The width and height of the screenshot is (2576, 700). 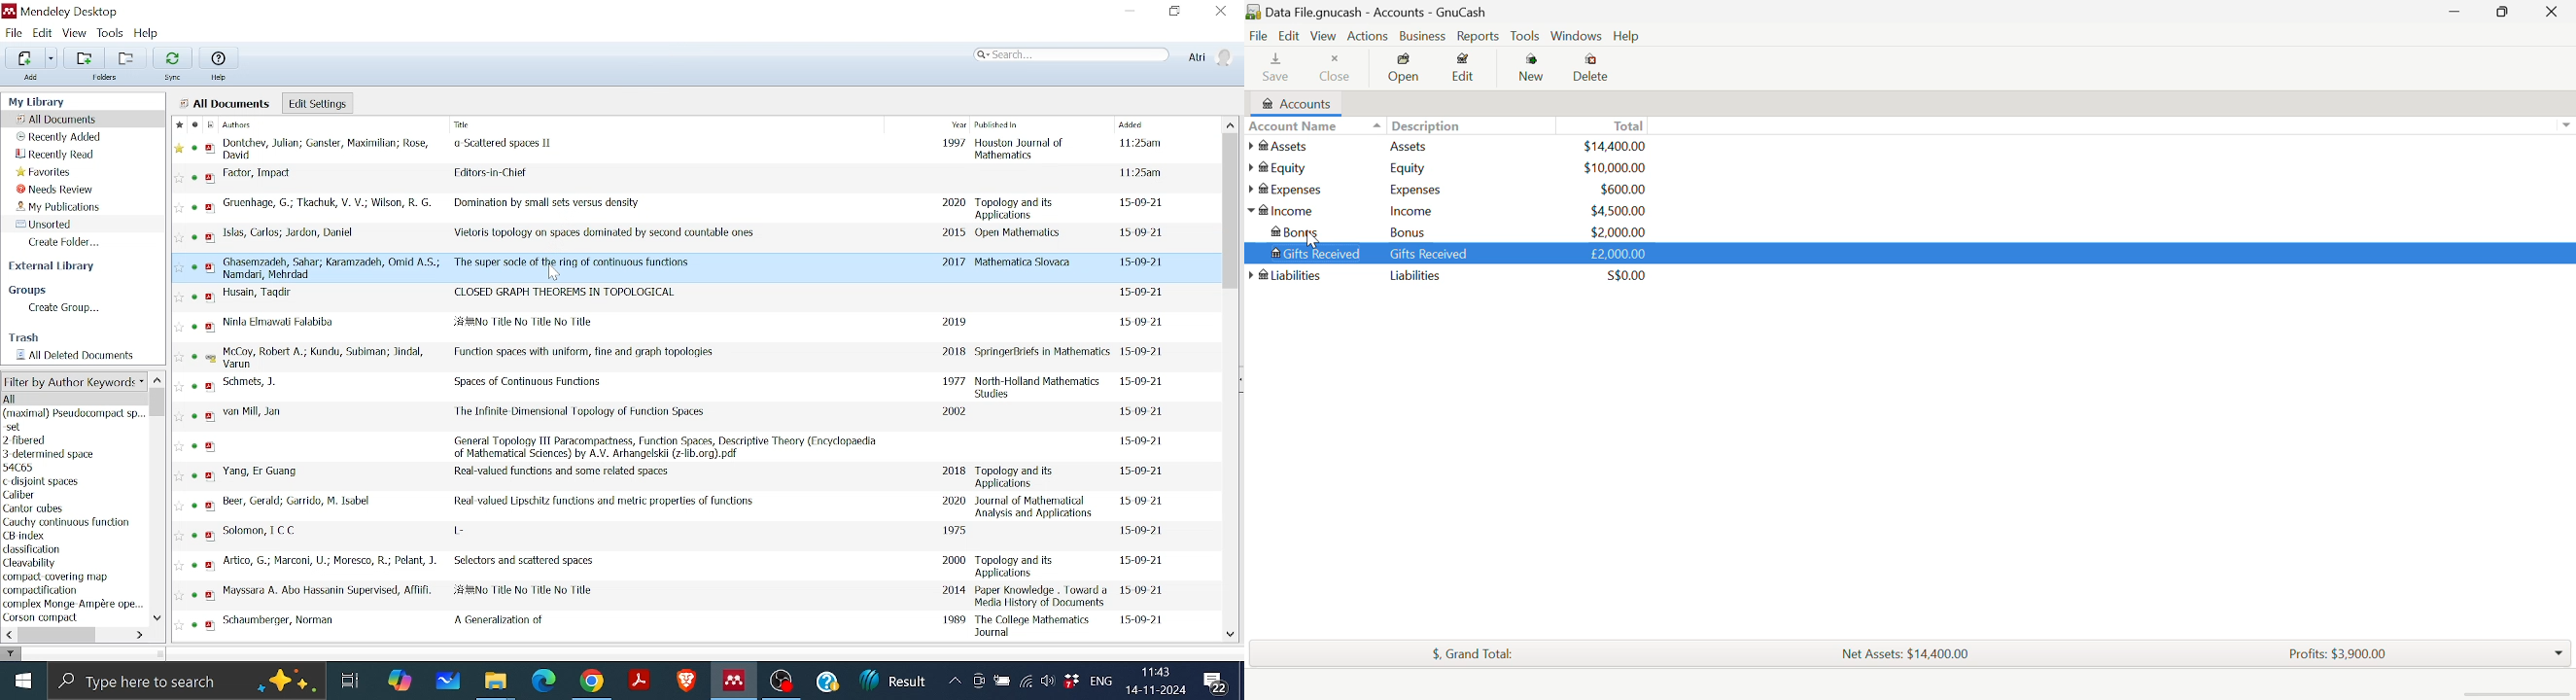 What do you see at coordinates (158, 379) in the screenshot?
I see `Move up in author keyword` at bounding box center [158, 379].